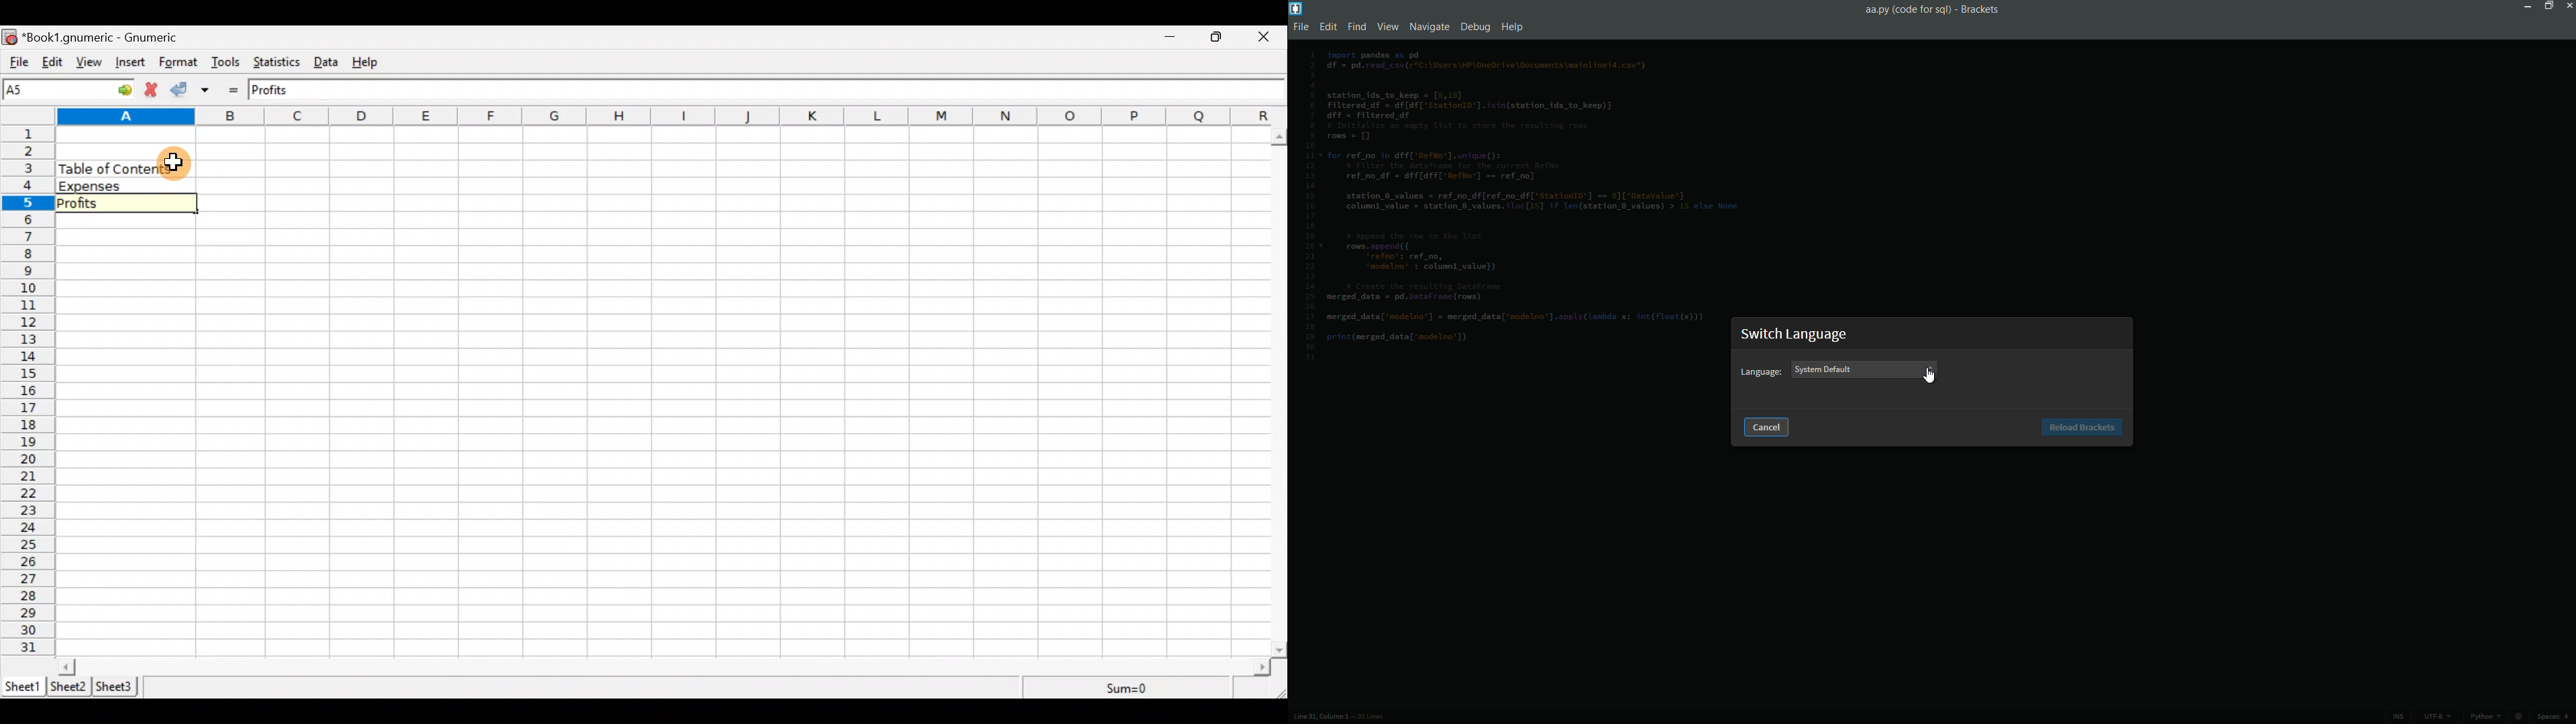 Image resolution: width=2576 pixels, height=728 pixels. I want to click on app name, so click(1980, 9).